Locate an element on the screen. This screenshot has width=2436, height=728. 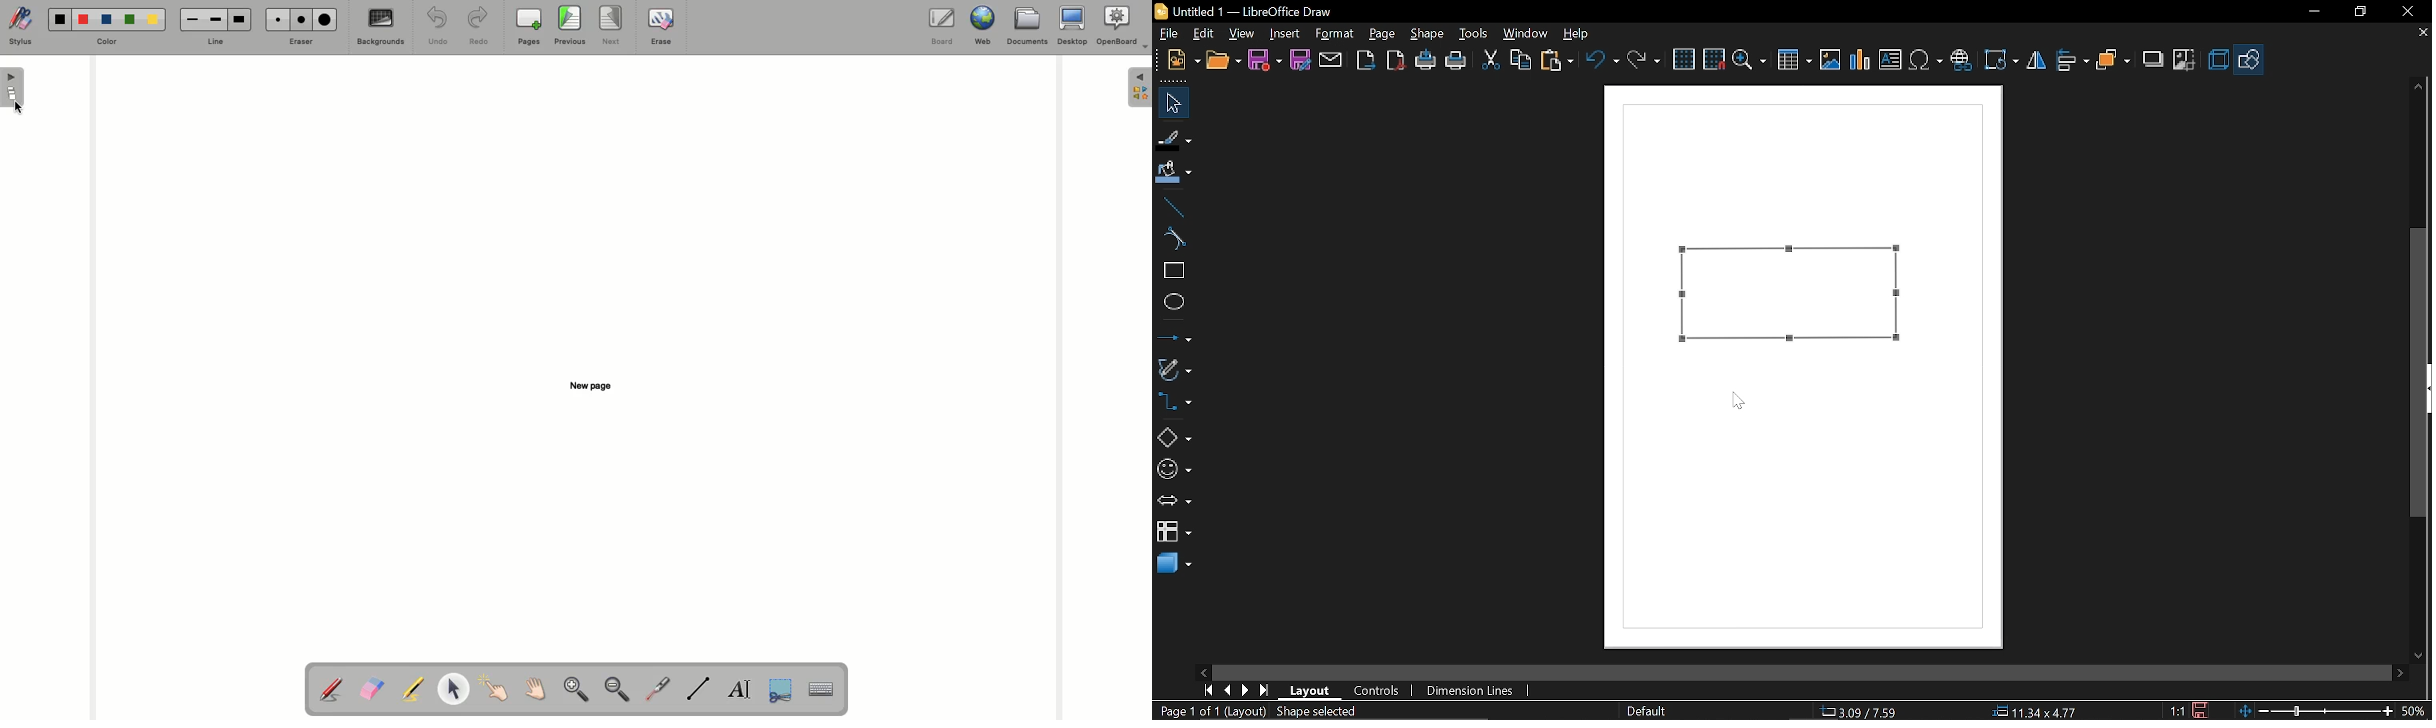
layout is located at coordinates (1313, 691).